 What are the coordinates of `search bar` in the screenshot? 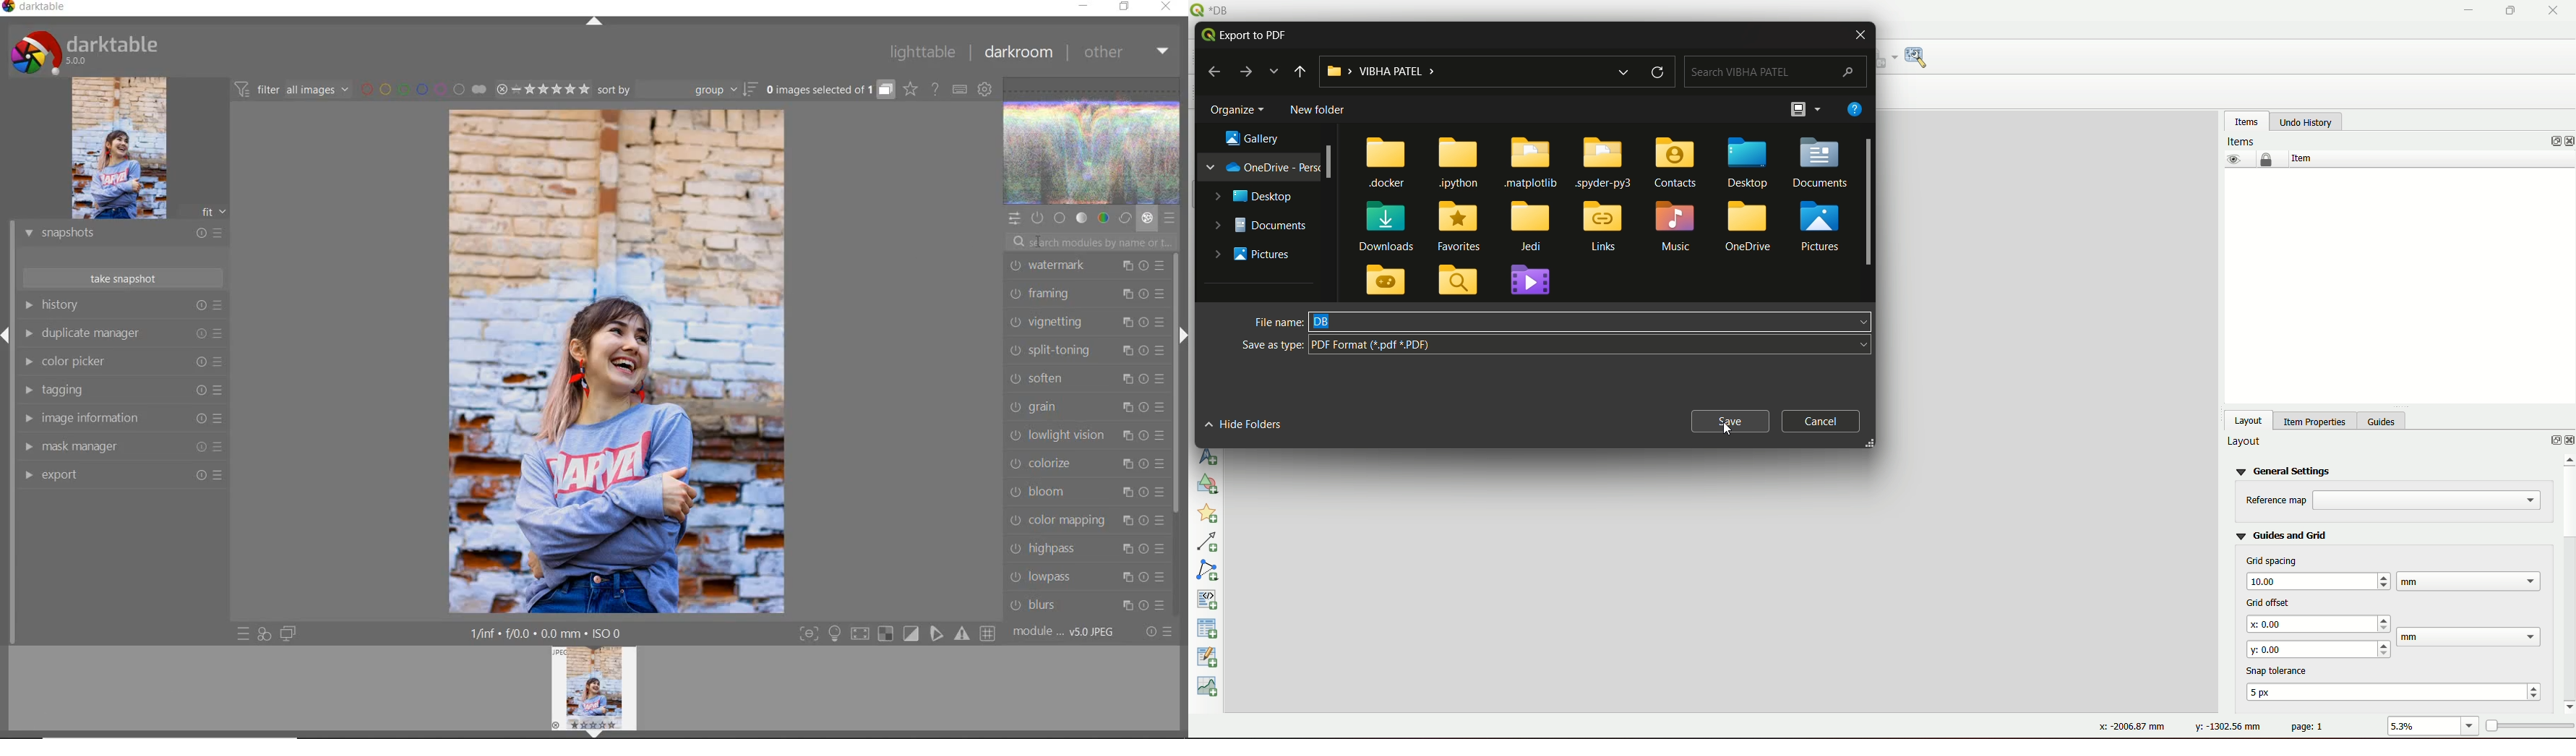 It's located at (1777, 72).